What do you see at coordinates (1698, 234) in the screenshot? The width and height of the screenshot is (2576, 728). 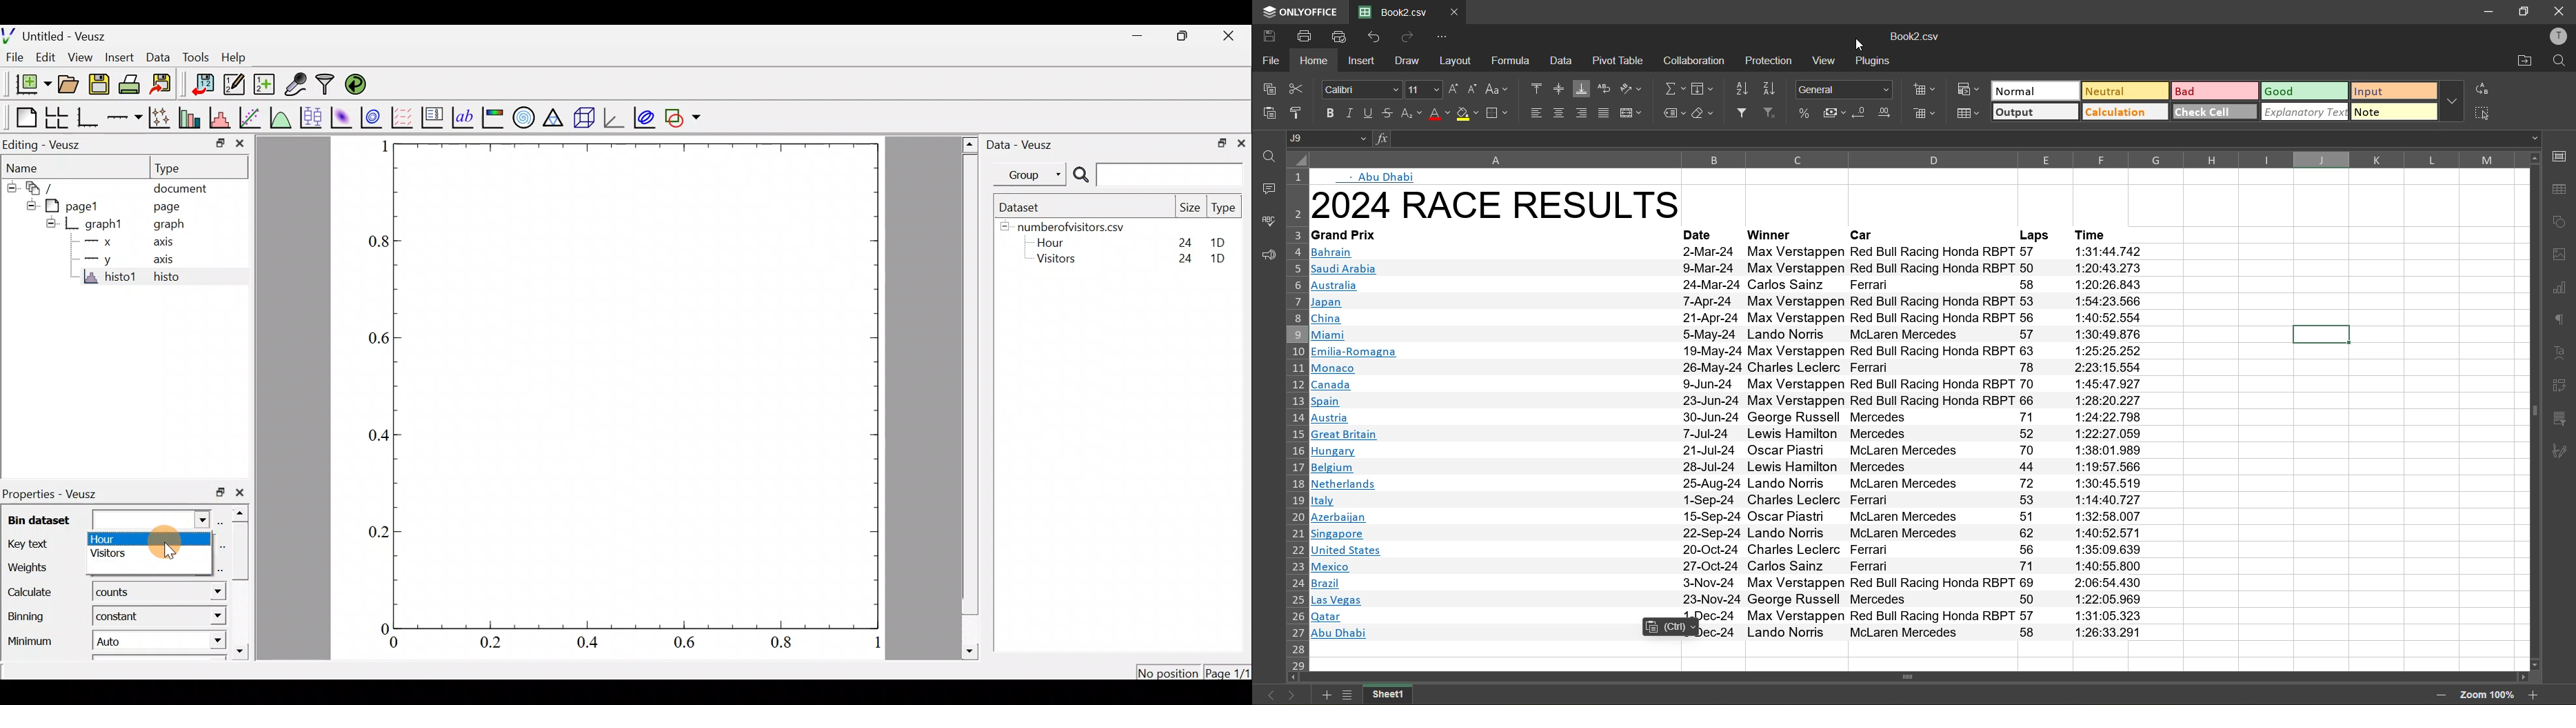 I see `date` at bounding box center [1698, 234].